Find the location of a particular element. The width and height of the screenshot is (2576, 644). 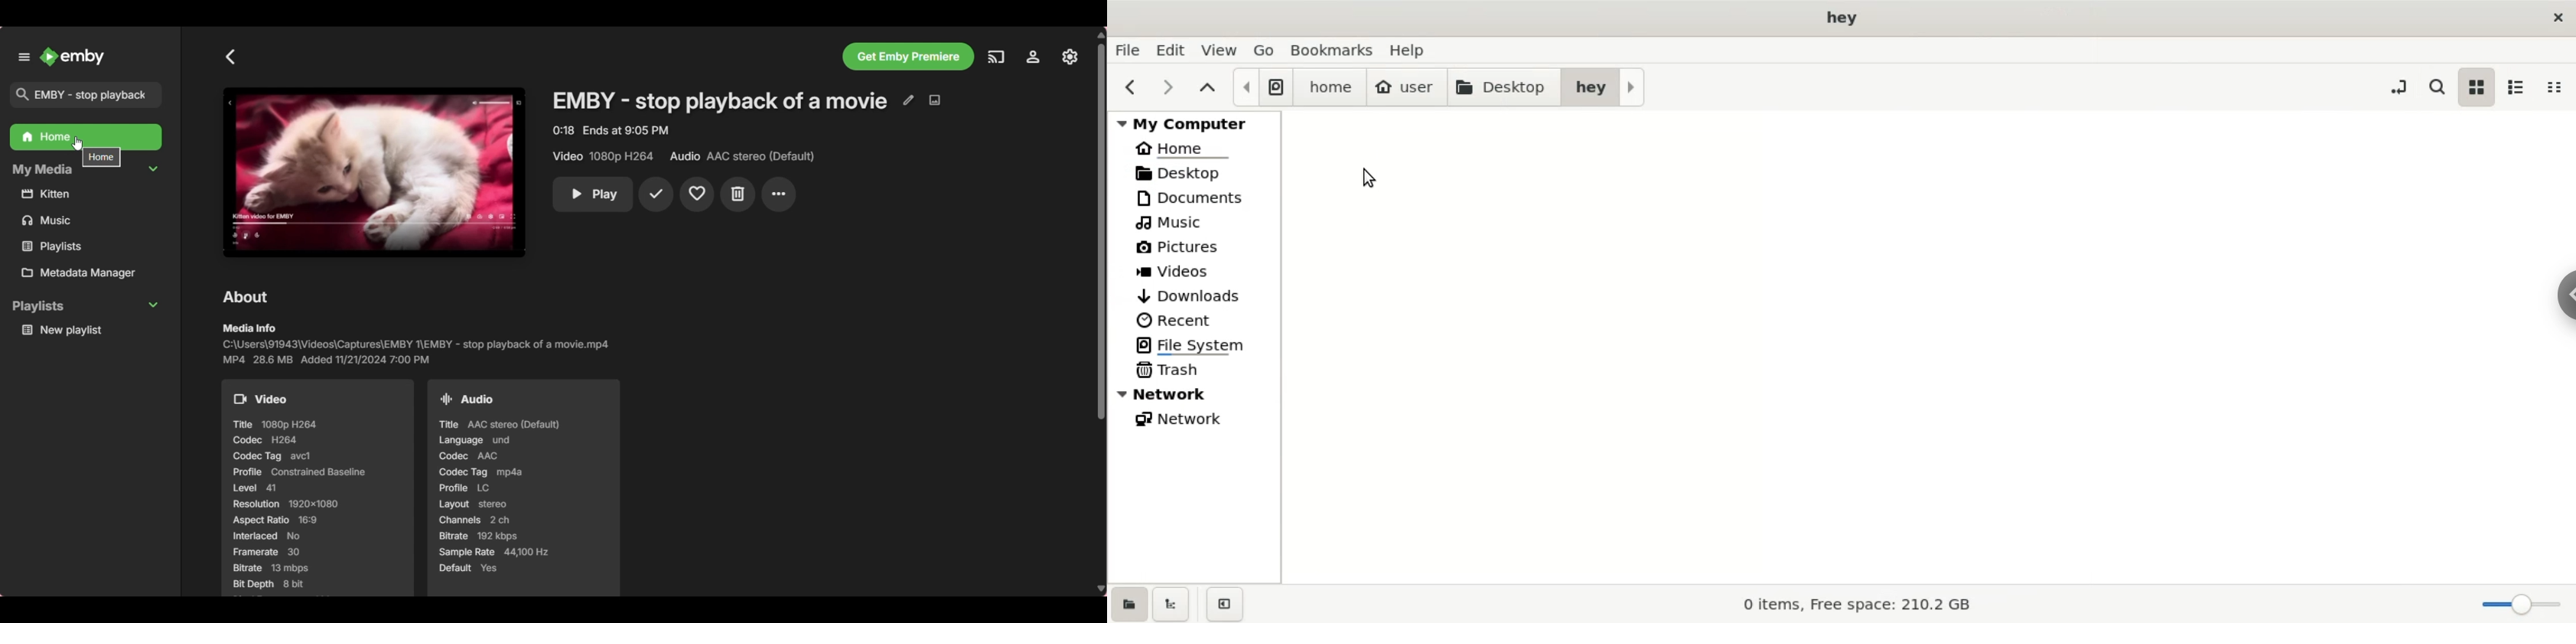

home is located at coordinates (1330, 88).